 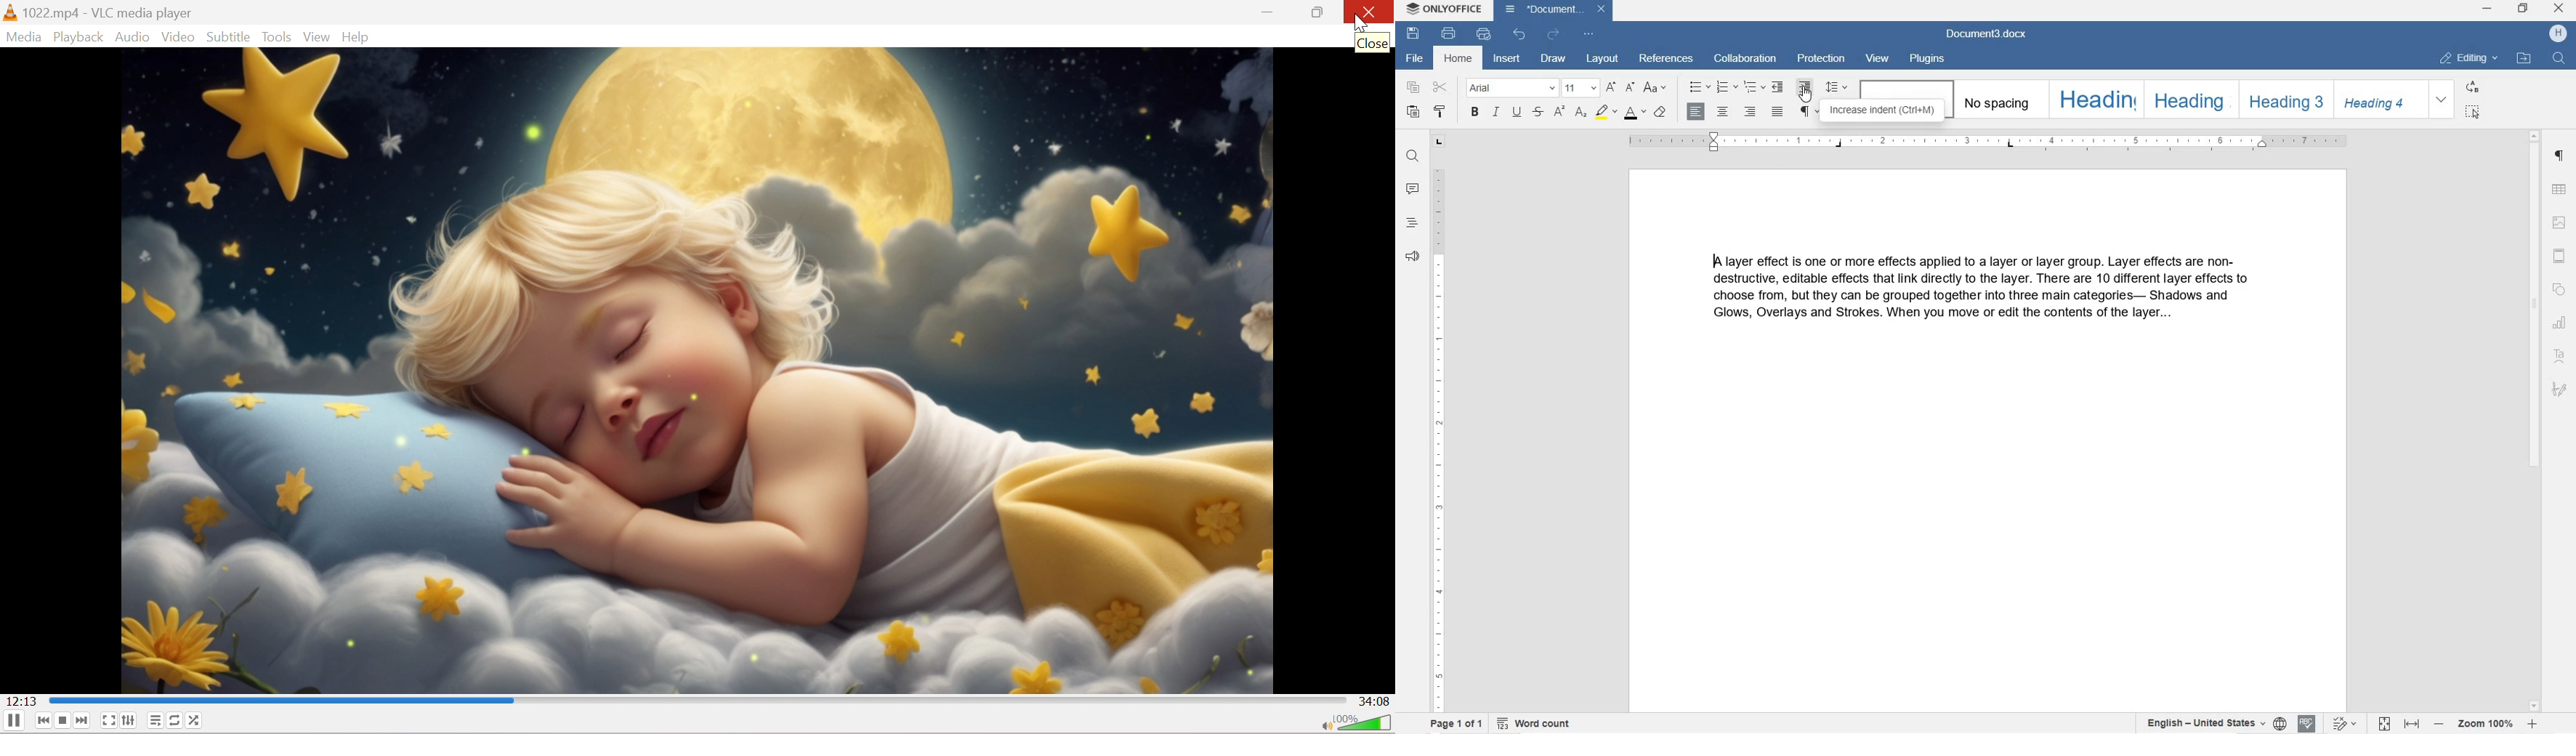 I want to click on Random, so click(x=196, y=719).